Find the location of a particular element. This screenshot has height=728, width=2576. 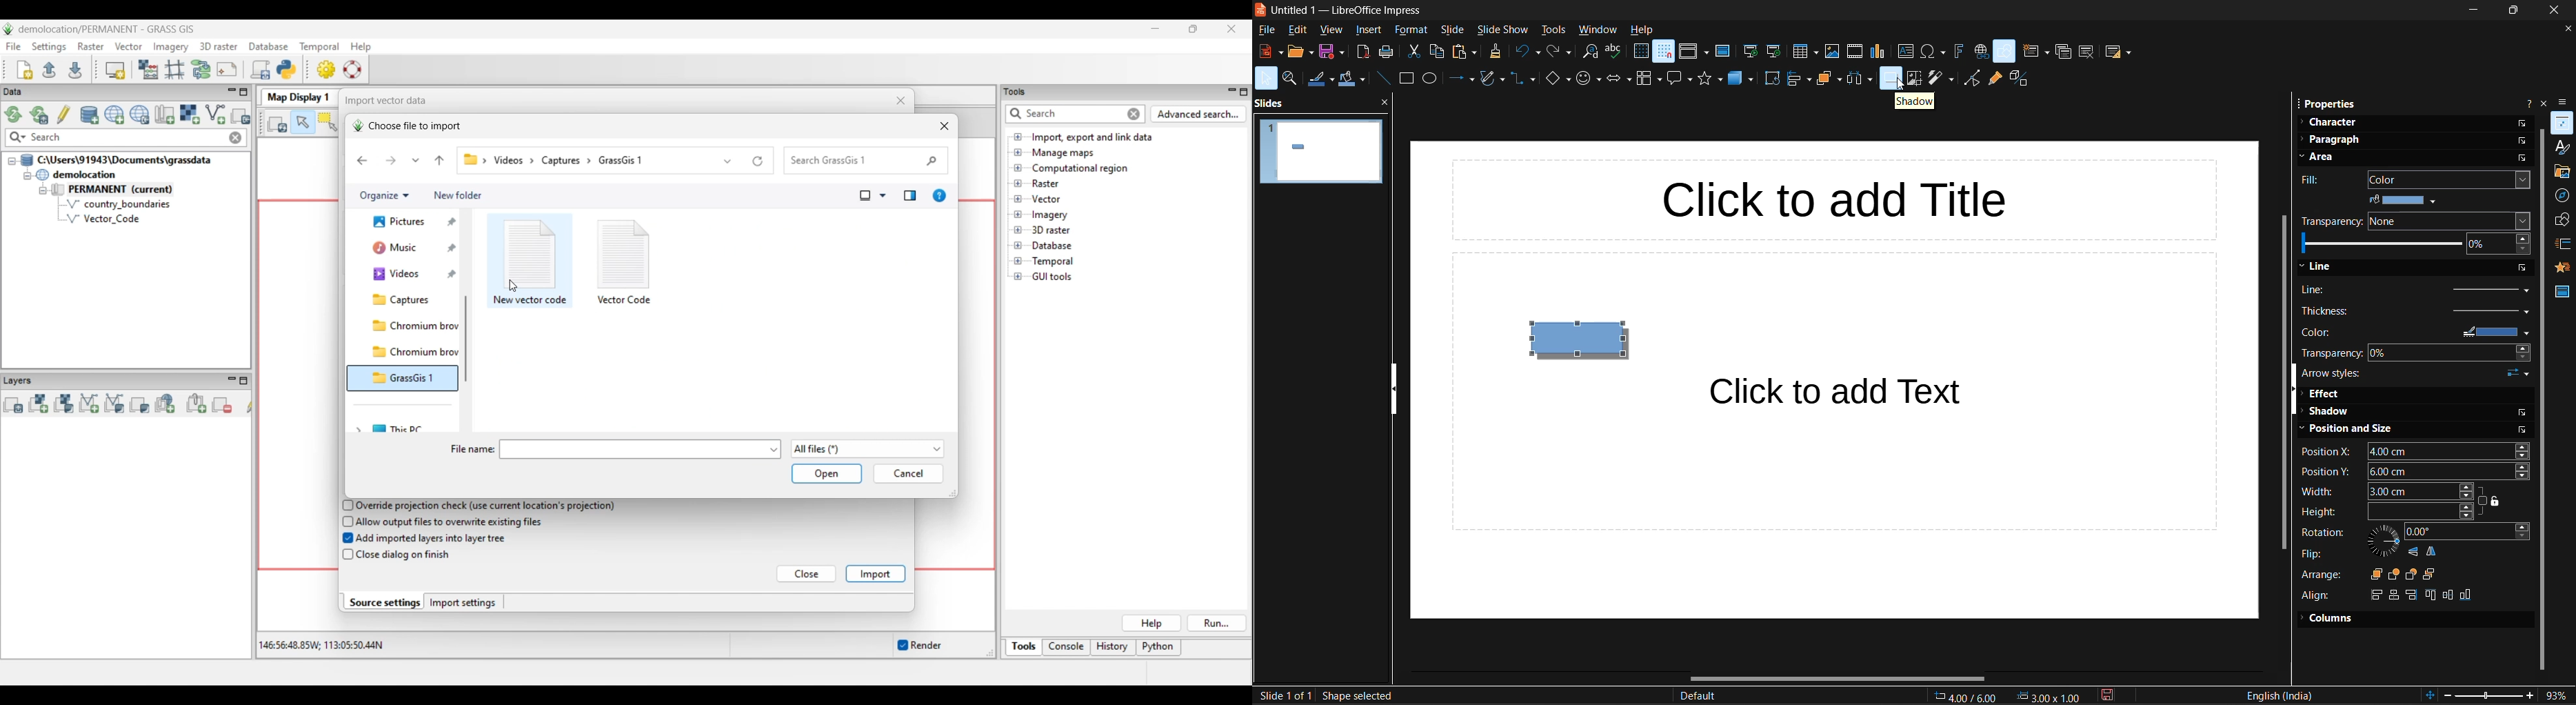

slide layout is located at coordinates (2116, 52).